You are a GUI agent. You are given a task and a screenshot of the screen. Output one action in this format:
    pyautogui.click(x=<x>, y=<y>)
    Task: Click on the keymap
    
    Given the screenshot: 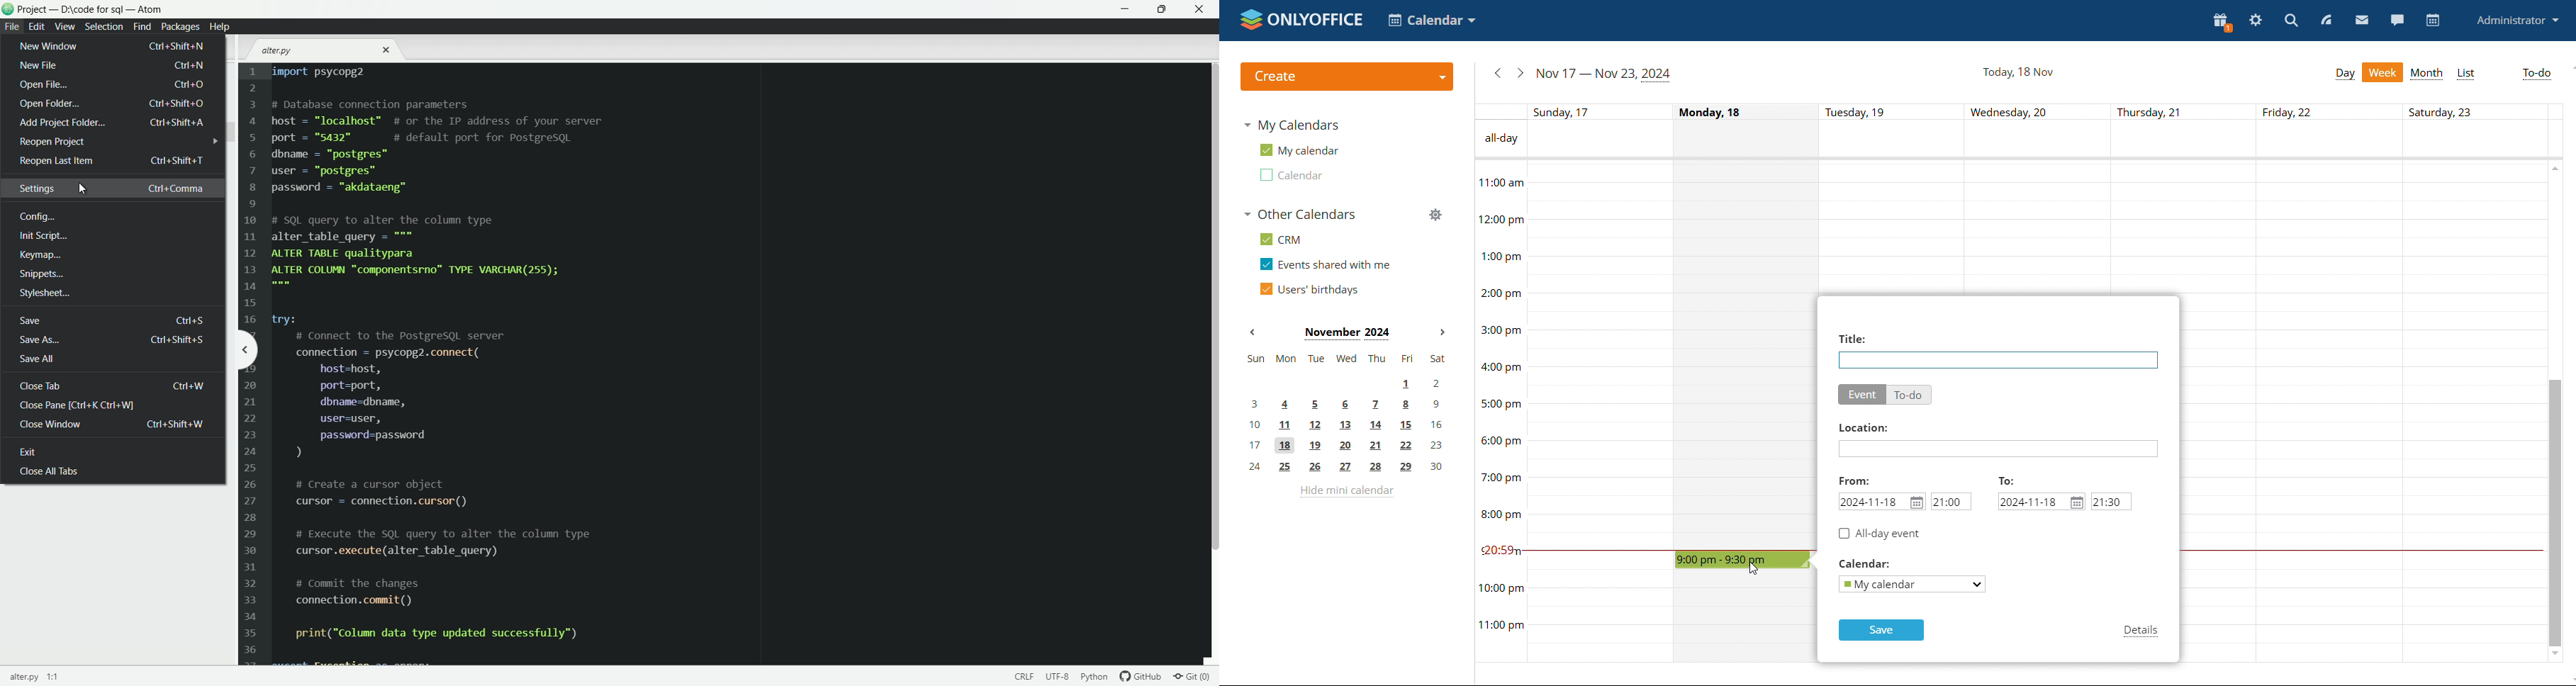 What is the action you would take?
    pyautogui.click(x=39, y=254)
    